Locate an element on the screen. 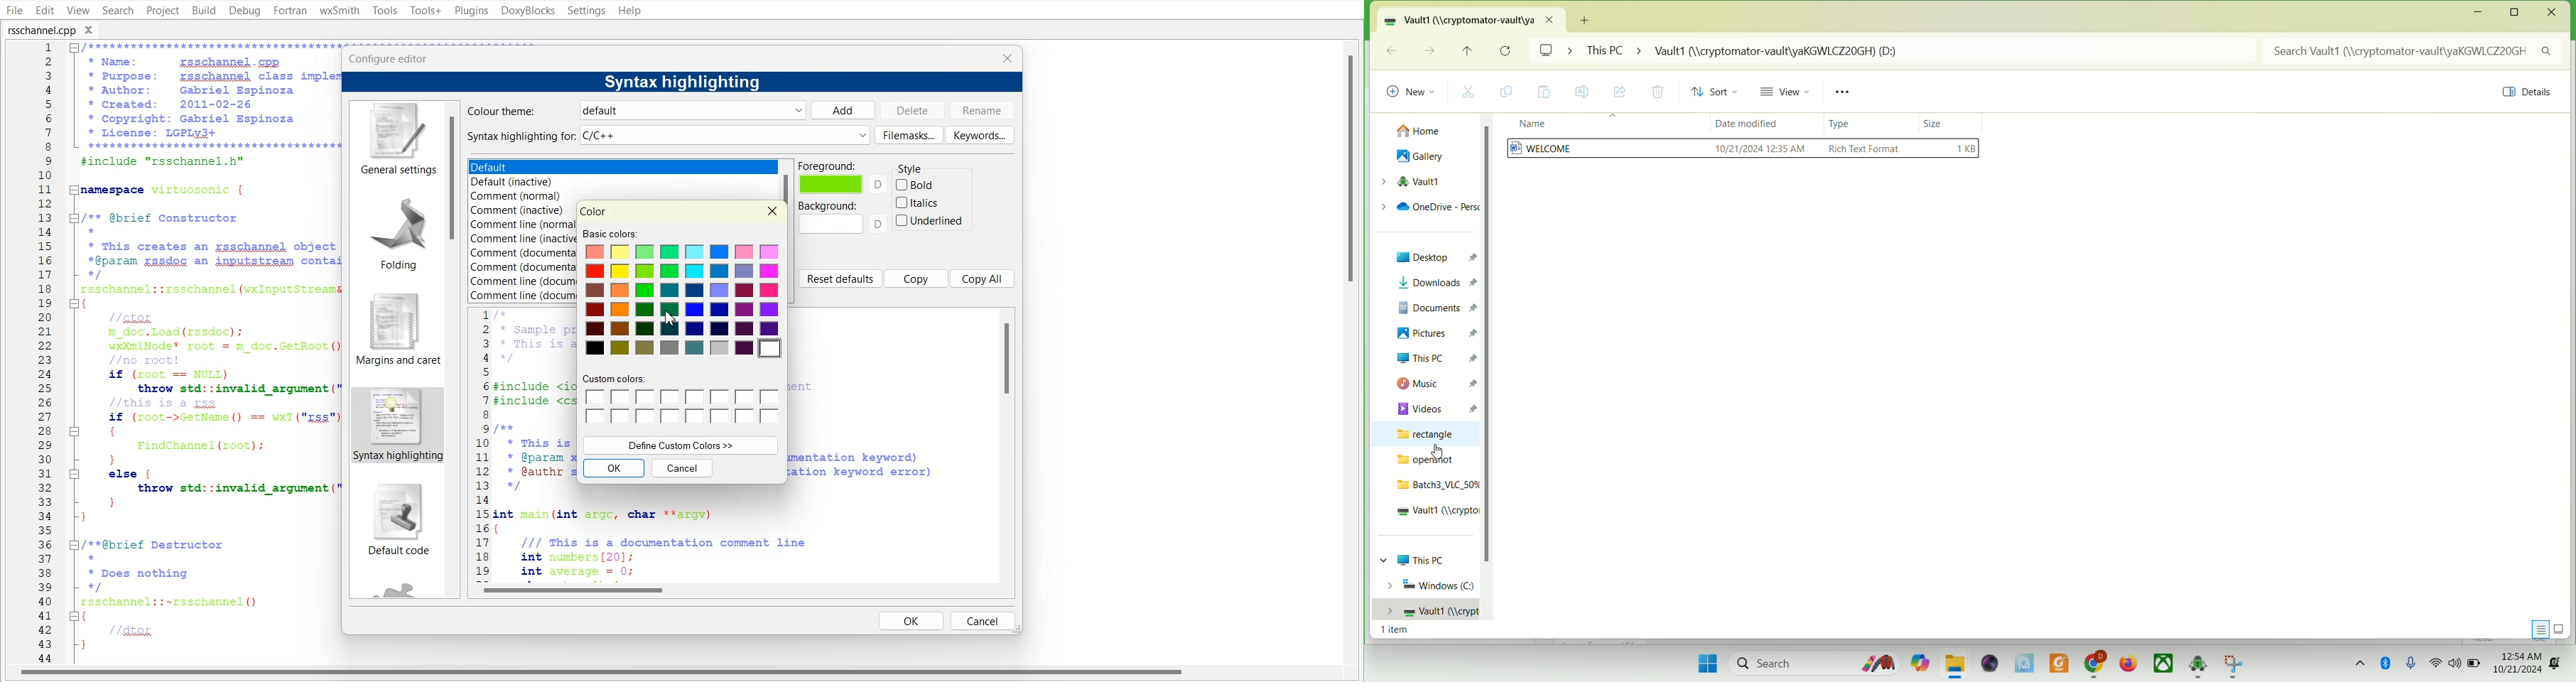 This screenshot has height=700, width=2576. Filemasks is located at coordinates (909, 135).